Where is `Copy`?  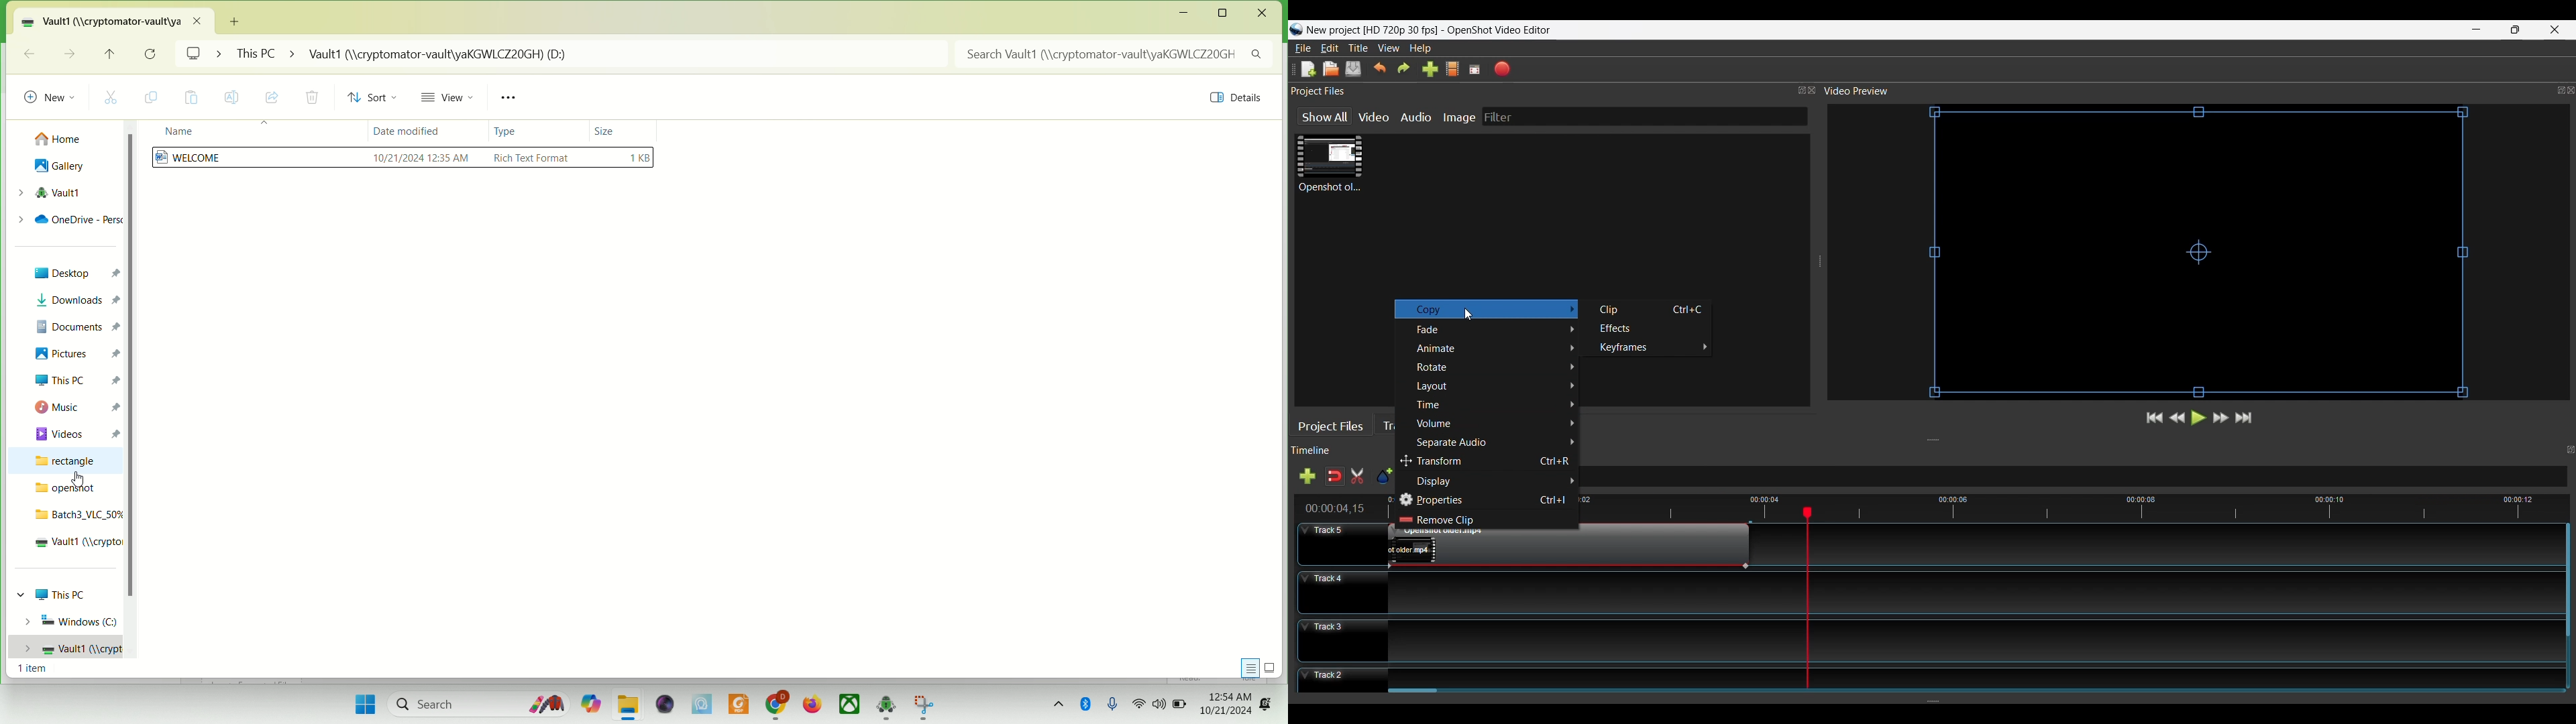 Copy is located at coordinates (1484, 310).